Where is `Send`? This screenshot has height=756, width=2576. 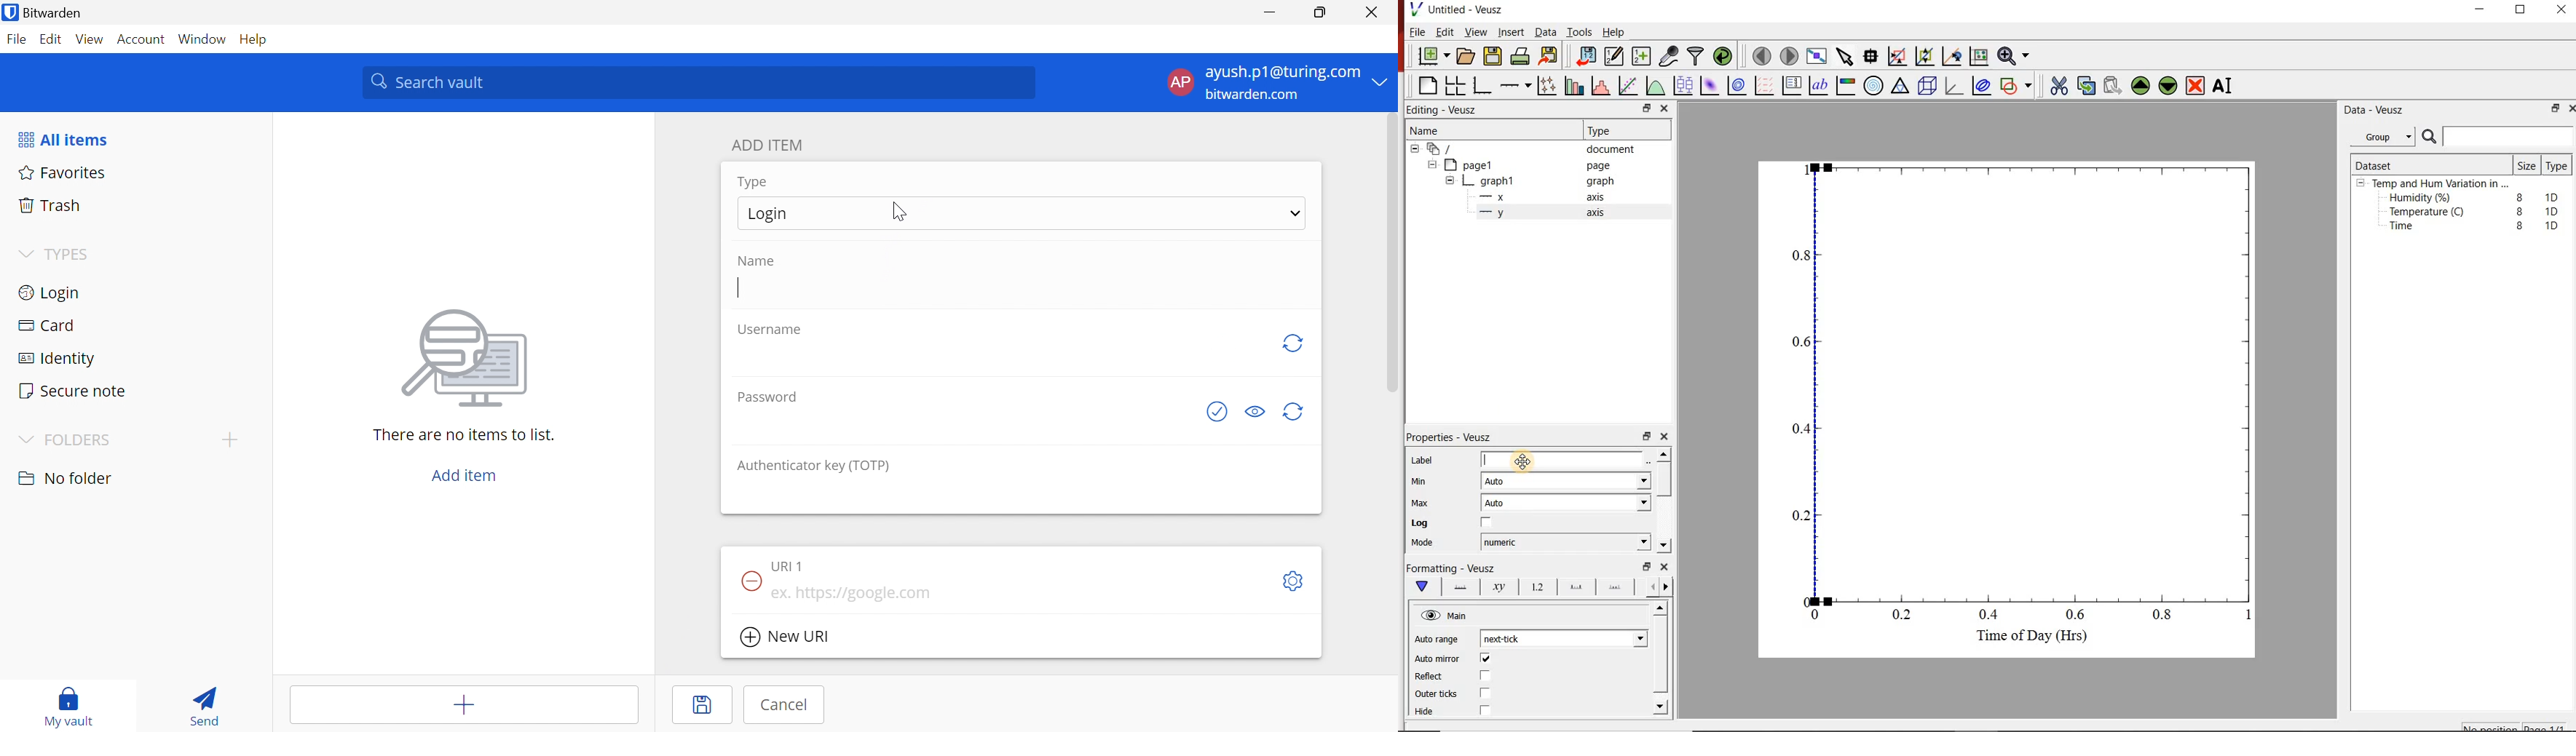
Send is located at coordinates (207, 704).